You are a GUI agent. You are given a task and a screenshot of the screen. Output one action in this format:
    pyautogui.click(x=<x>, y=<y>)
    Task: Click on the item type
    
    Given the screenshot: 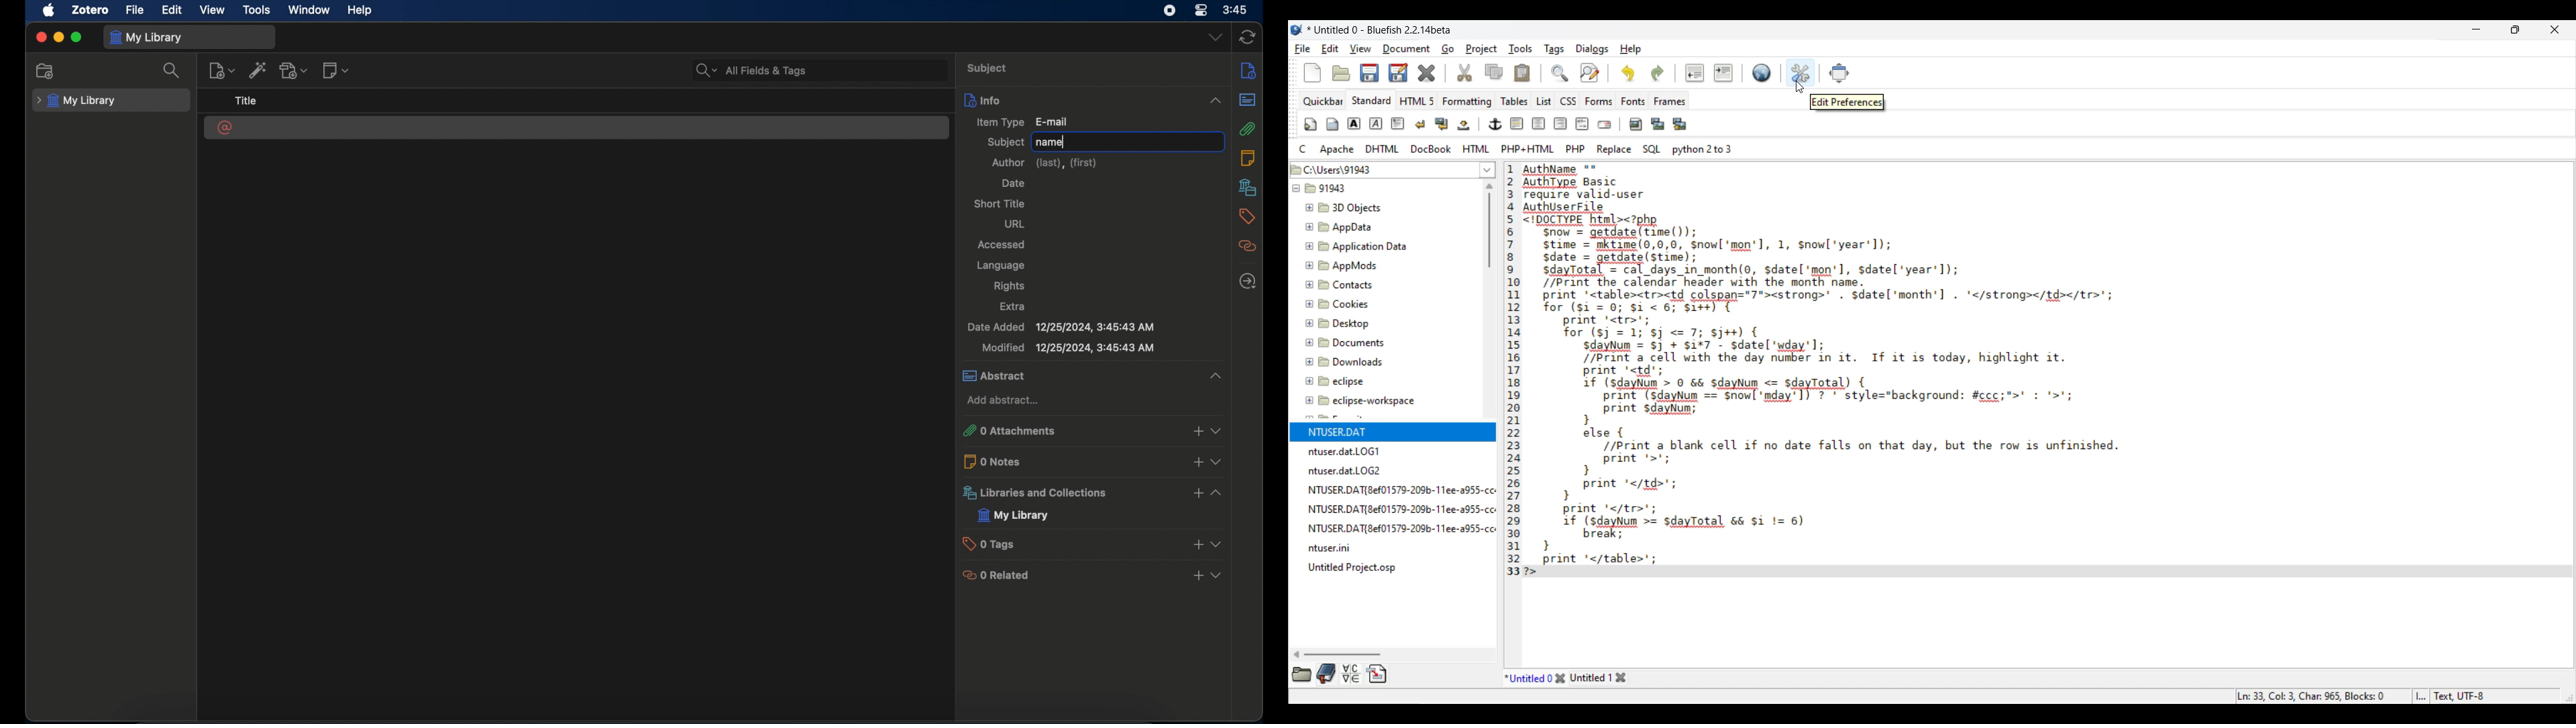 What is the action you would take?
    pyautogui.click(x=1022, y=121)
    